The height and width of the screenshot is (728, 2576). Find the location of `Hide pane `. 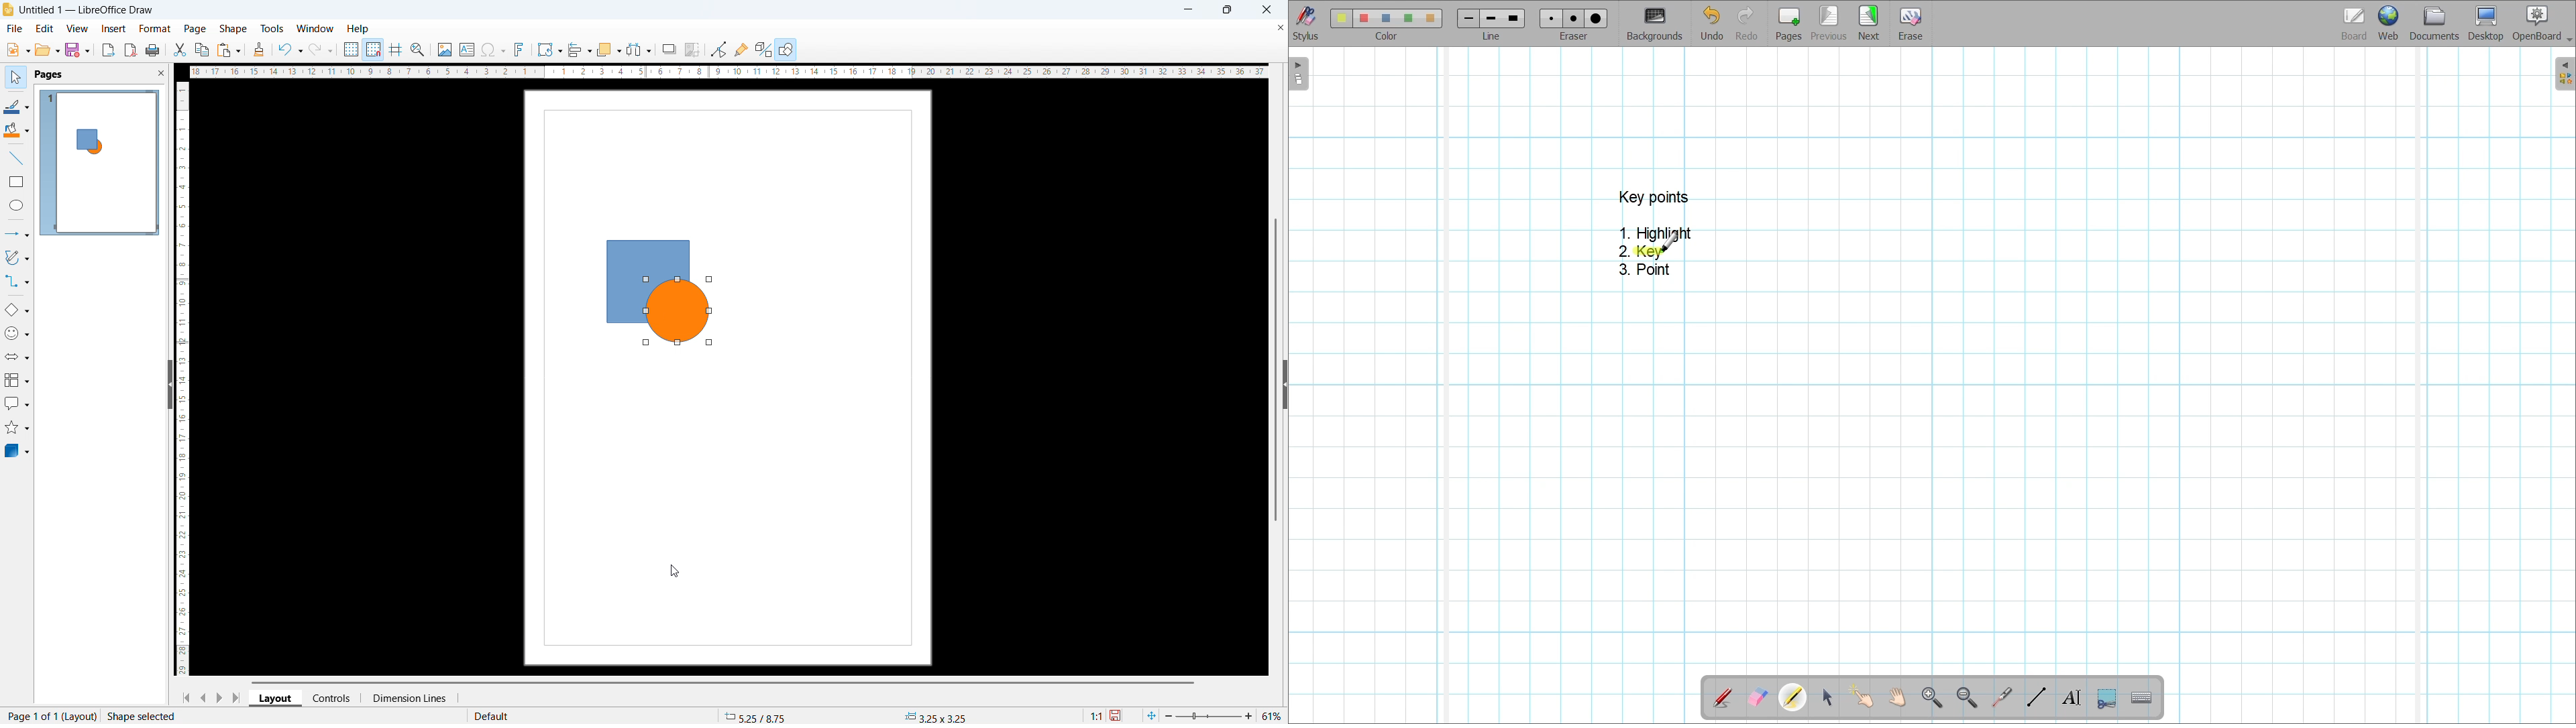

Hide pane  is located at coordinates (164, 385).